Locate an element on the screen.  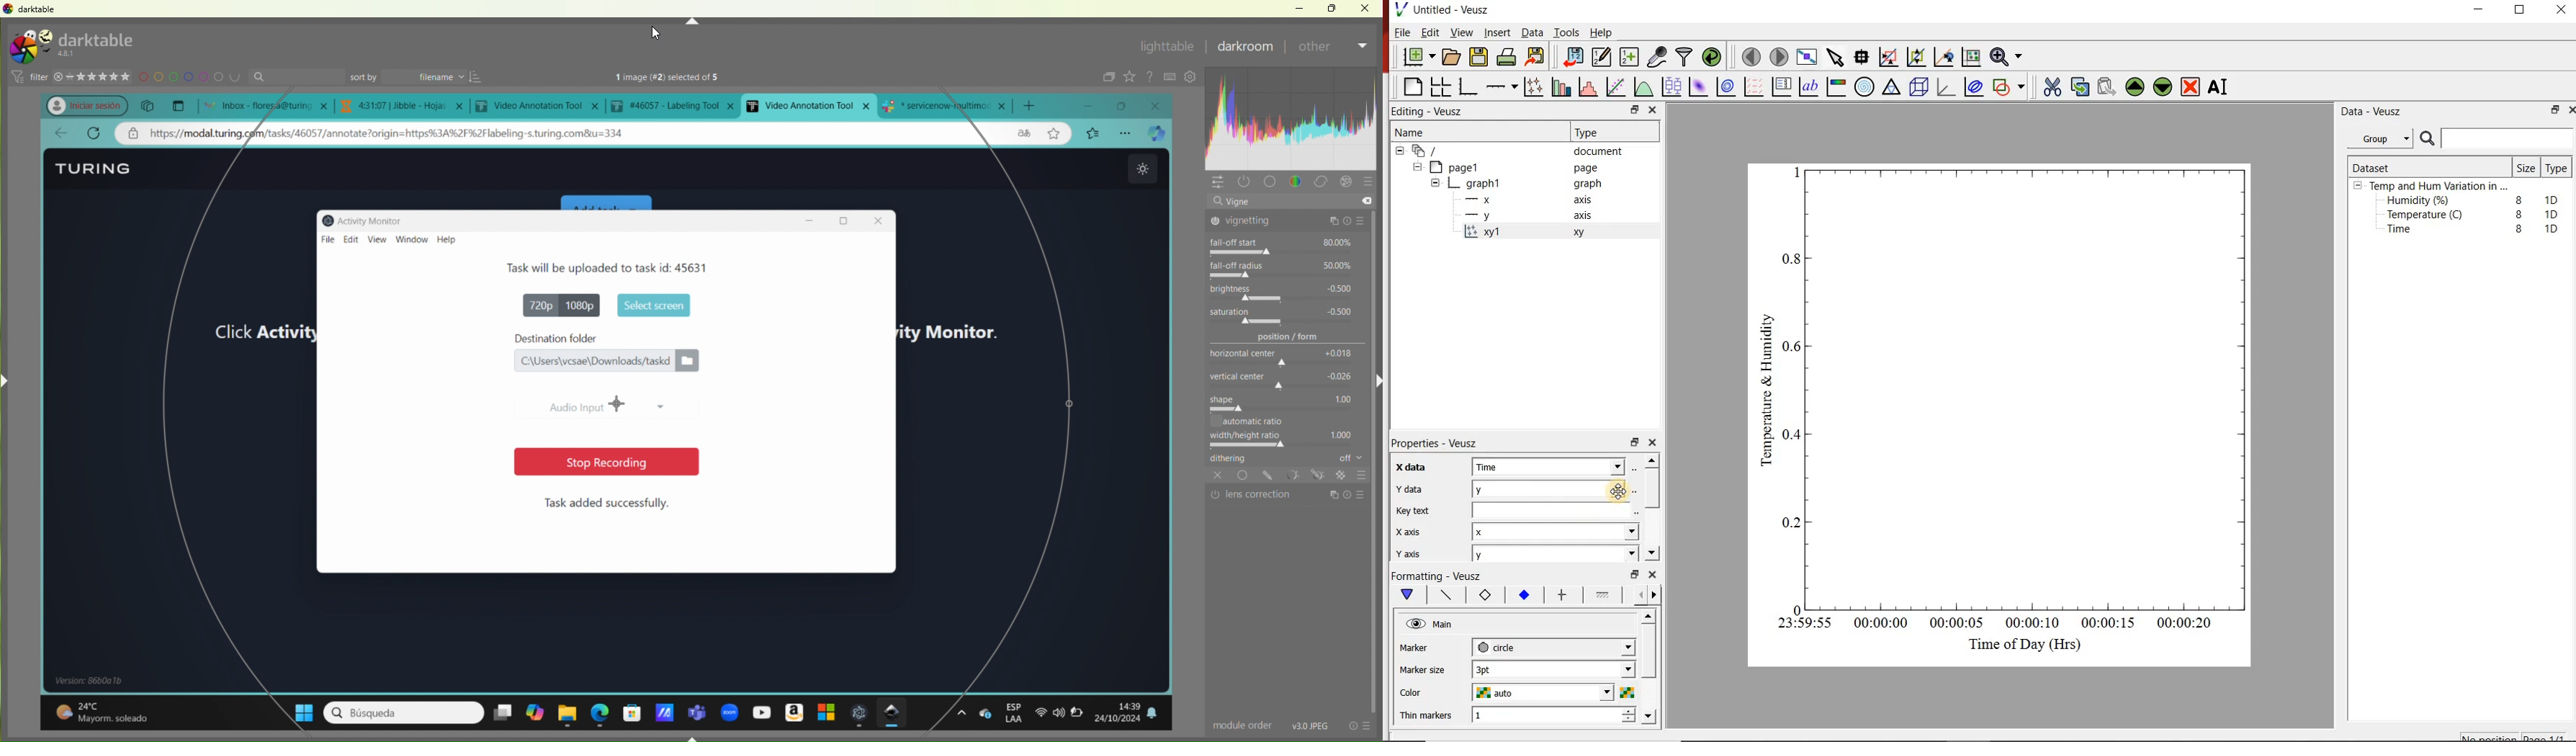
copy the selected widget is located at coordinates (2080, 87).